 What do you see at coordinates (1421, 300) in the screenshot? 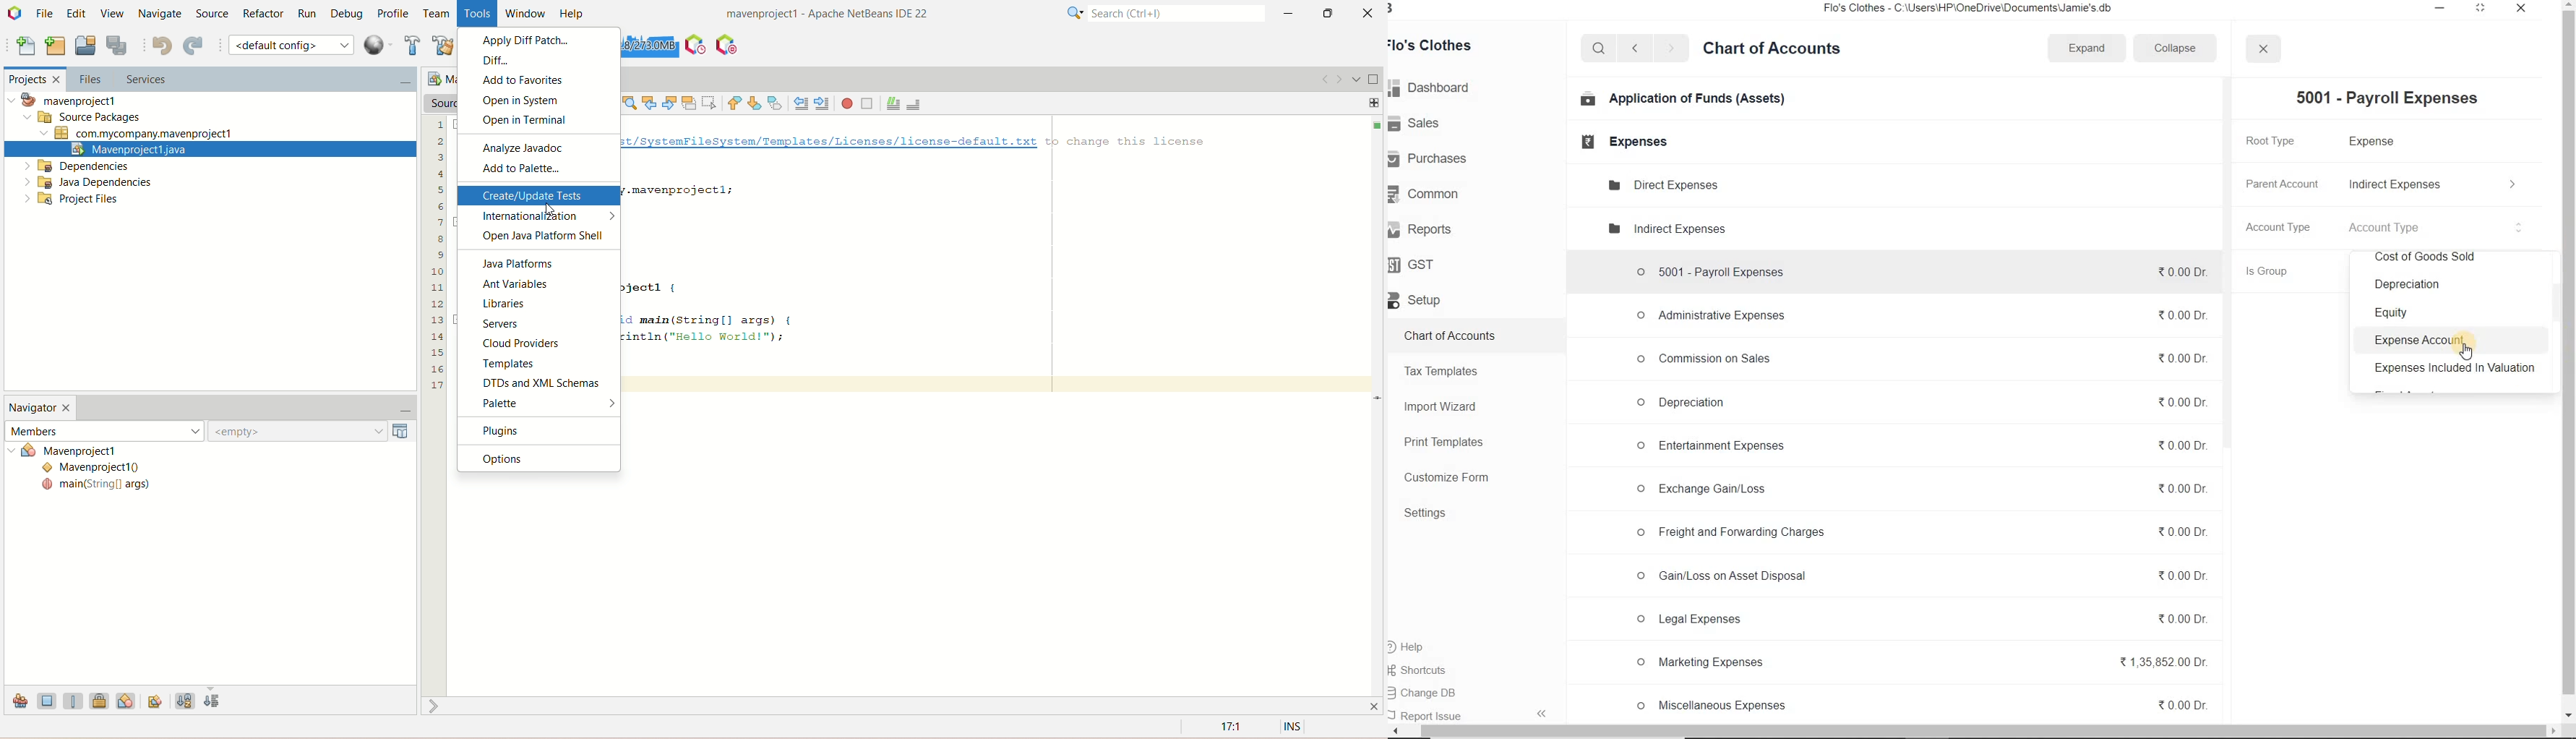
I see `set up` at bounding box center [1421, 300].